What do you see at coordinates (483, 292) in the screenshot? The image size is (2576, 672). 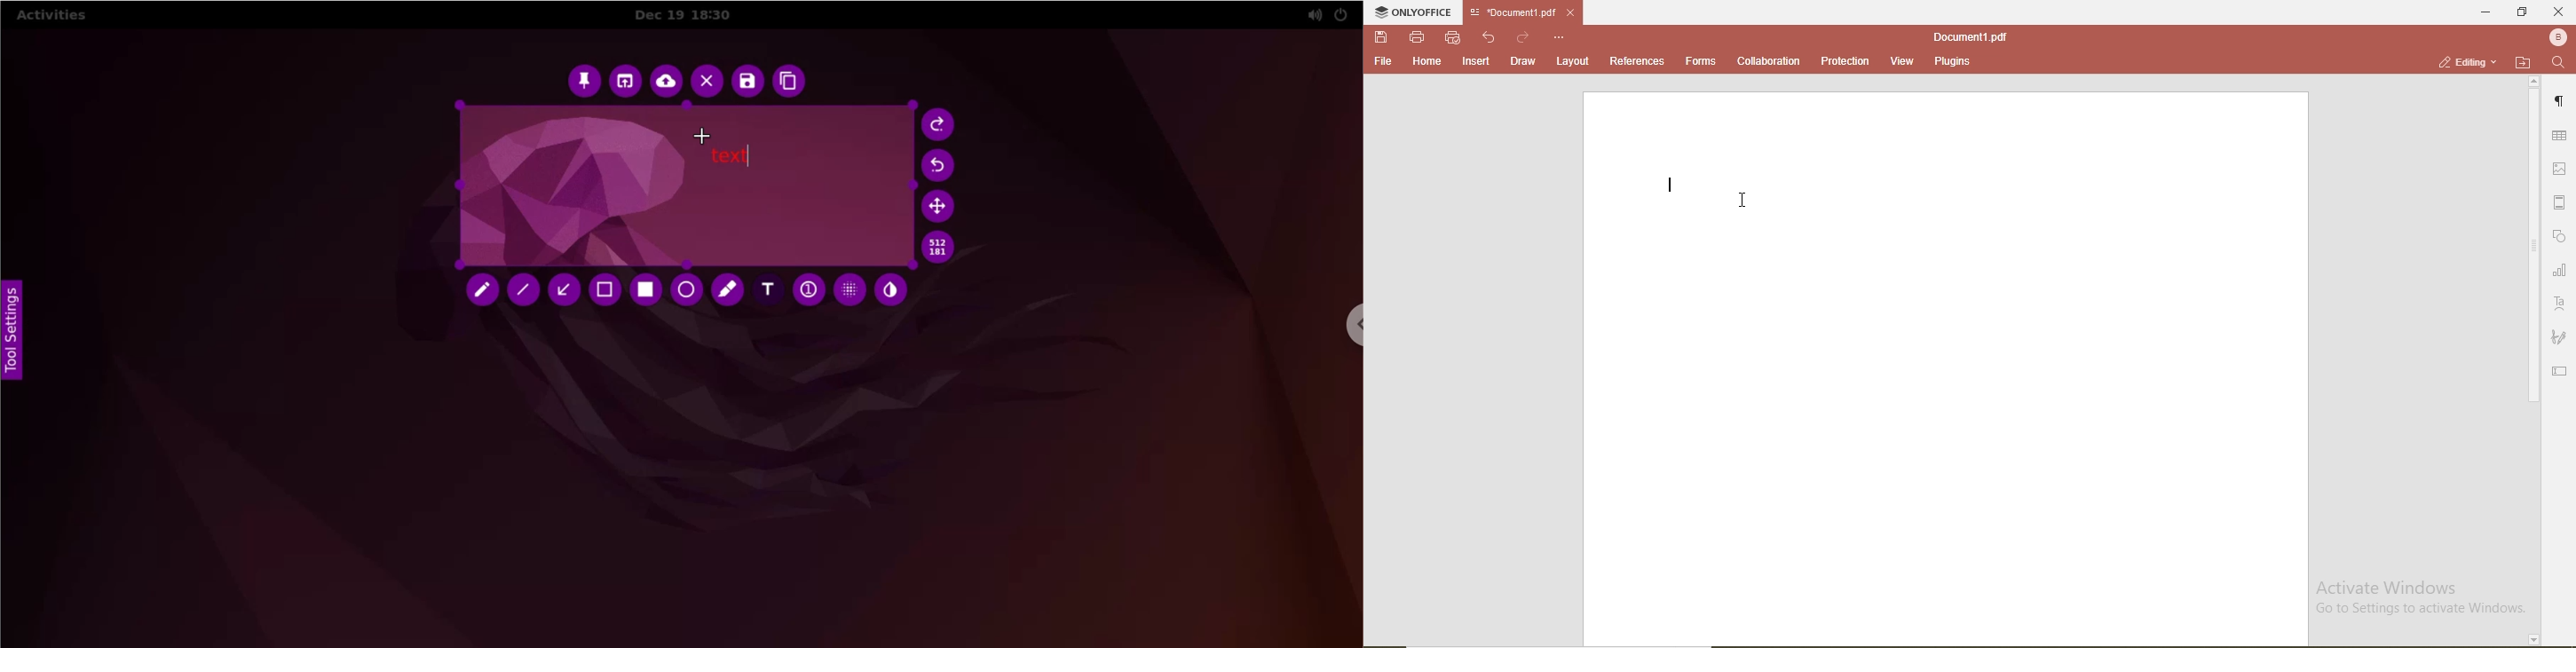 I see `pencil tool` at bounding box center [483, 292].